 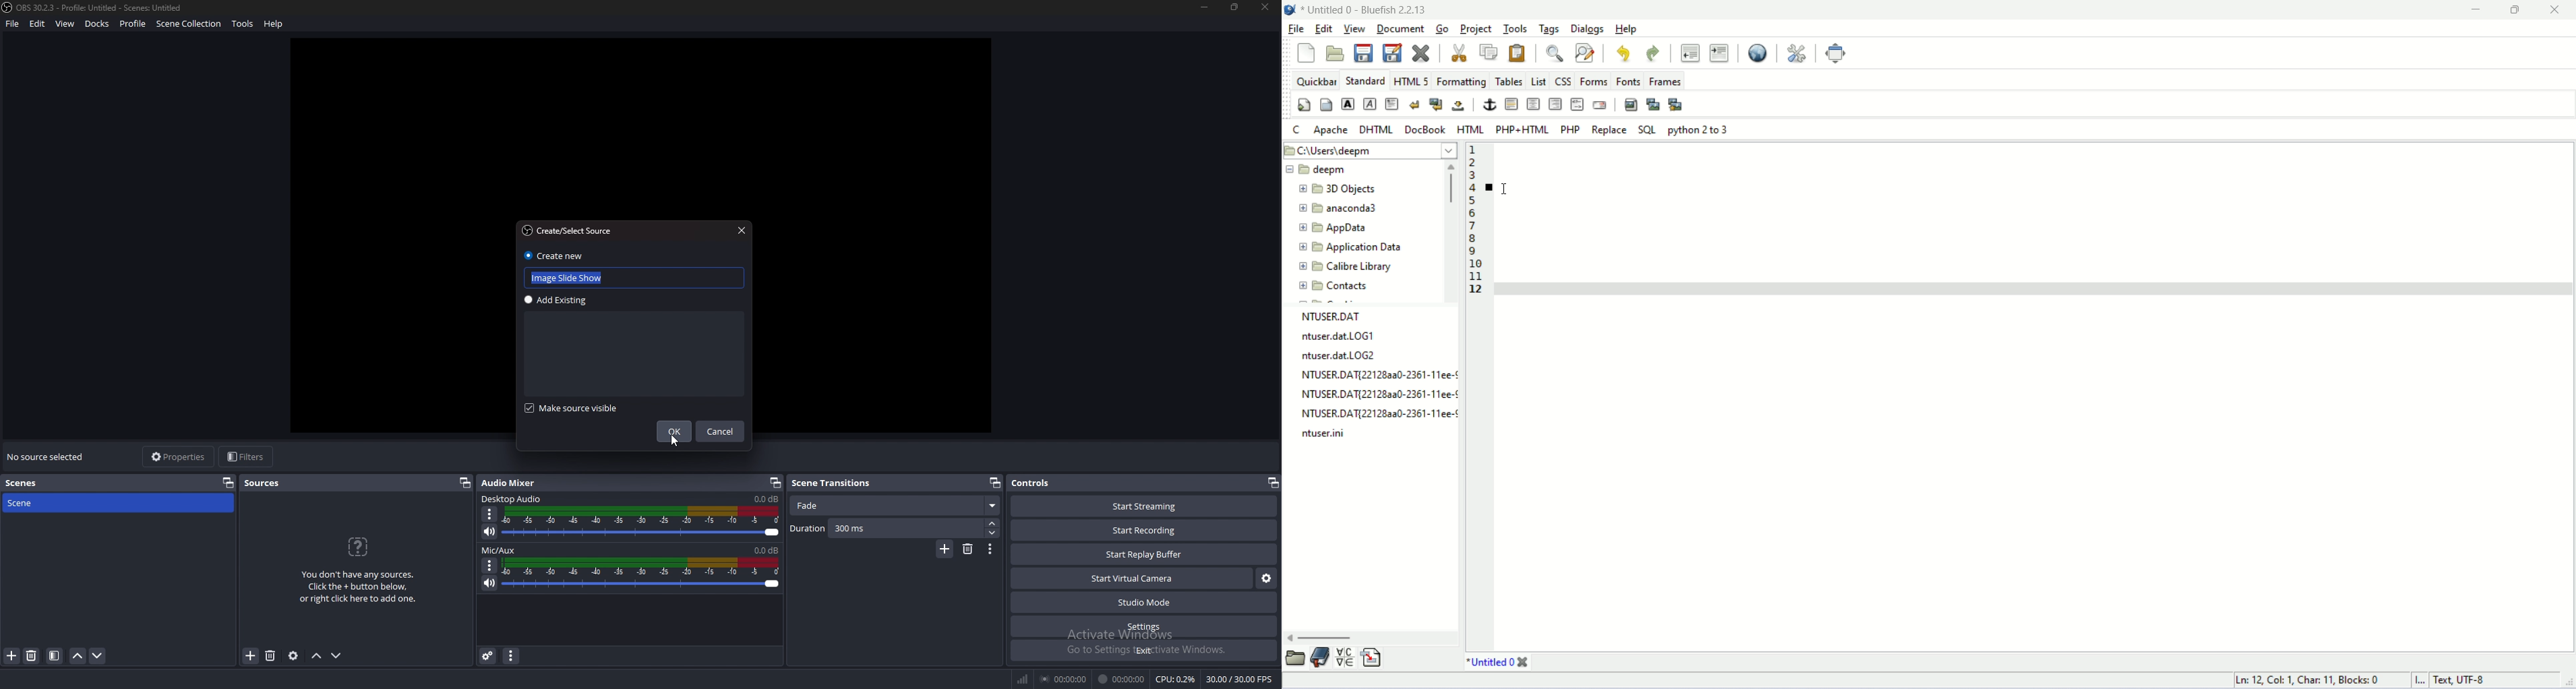 I want to click on make source visible, so click(x=576, y=407).